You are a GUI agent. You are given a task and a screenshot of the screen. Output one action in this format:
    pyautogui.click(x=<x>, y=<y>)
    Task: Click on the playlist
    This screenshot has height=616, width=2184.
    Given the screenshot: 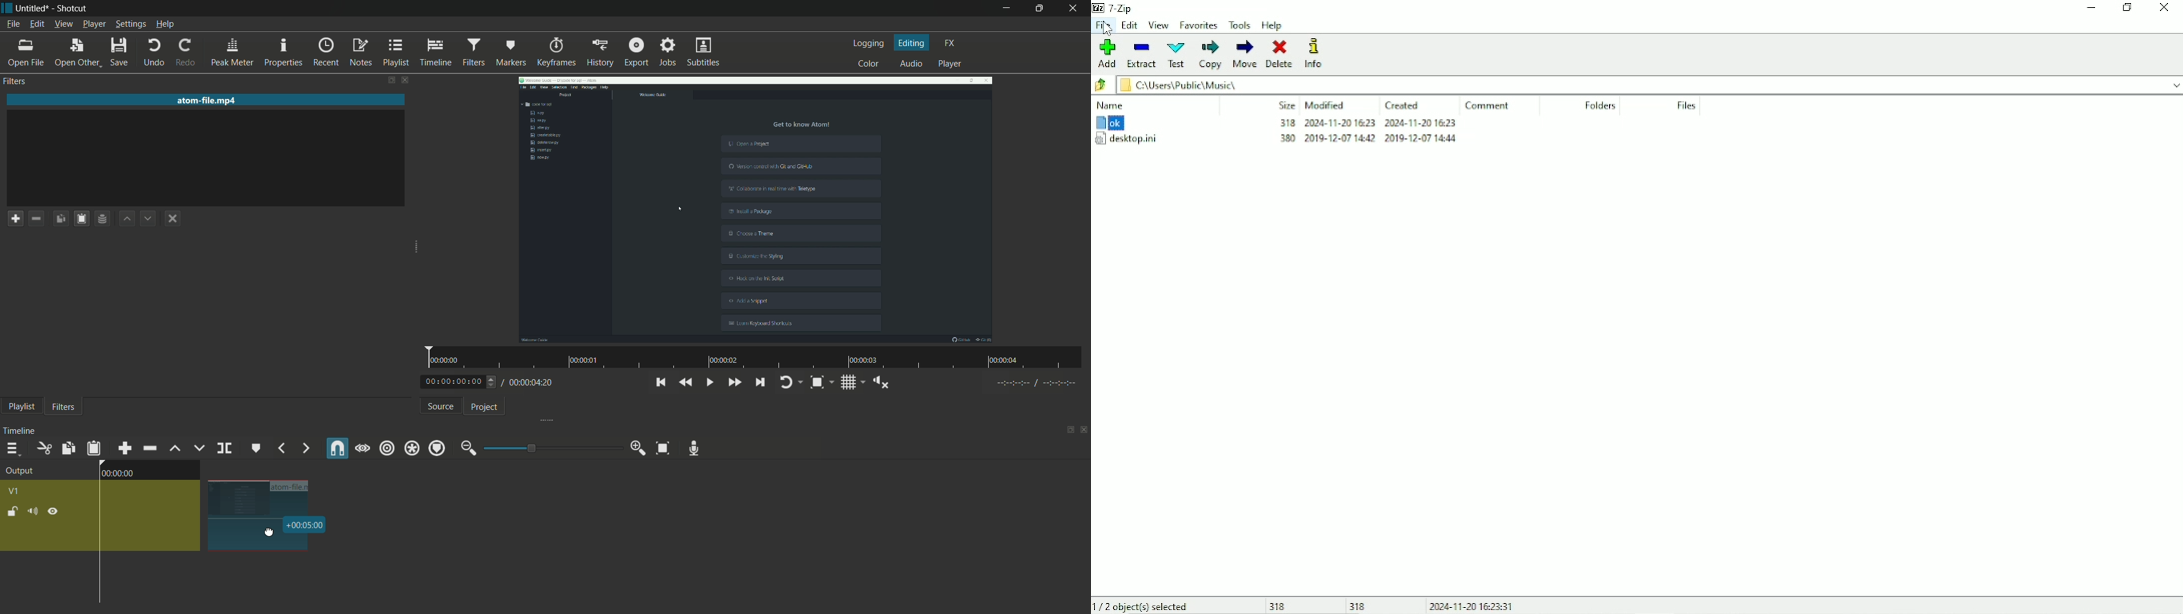 What is the action you would take?
    pyautogui.click(x=22, y=407)
    